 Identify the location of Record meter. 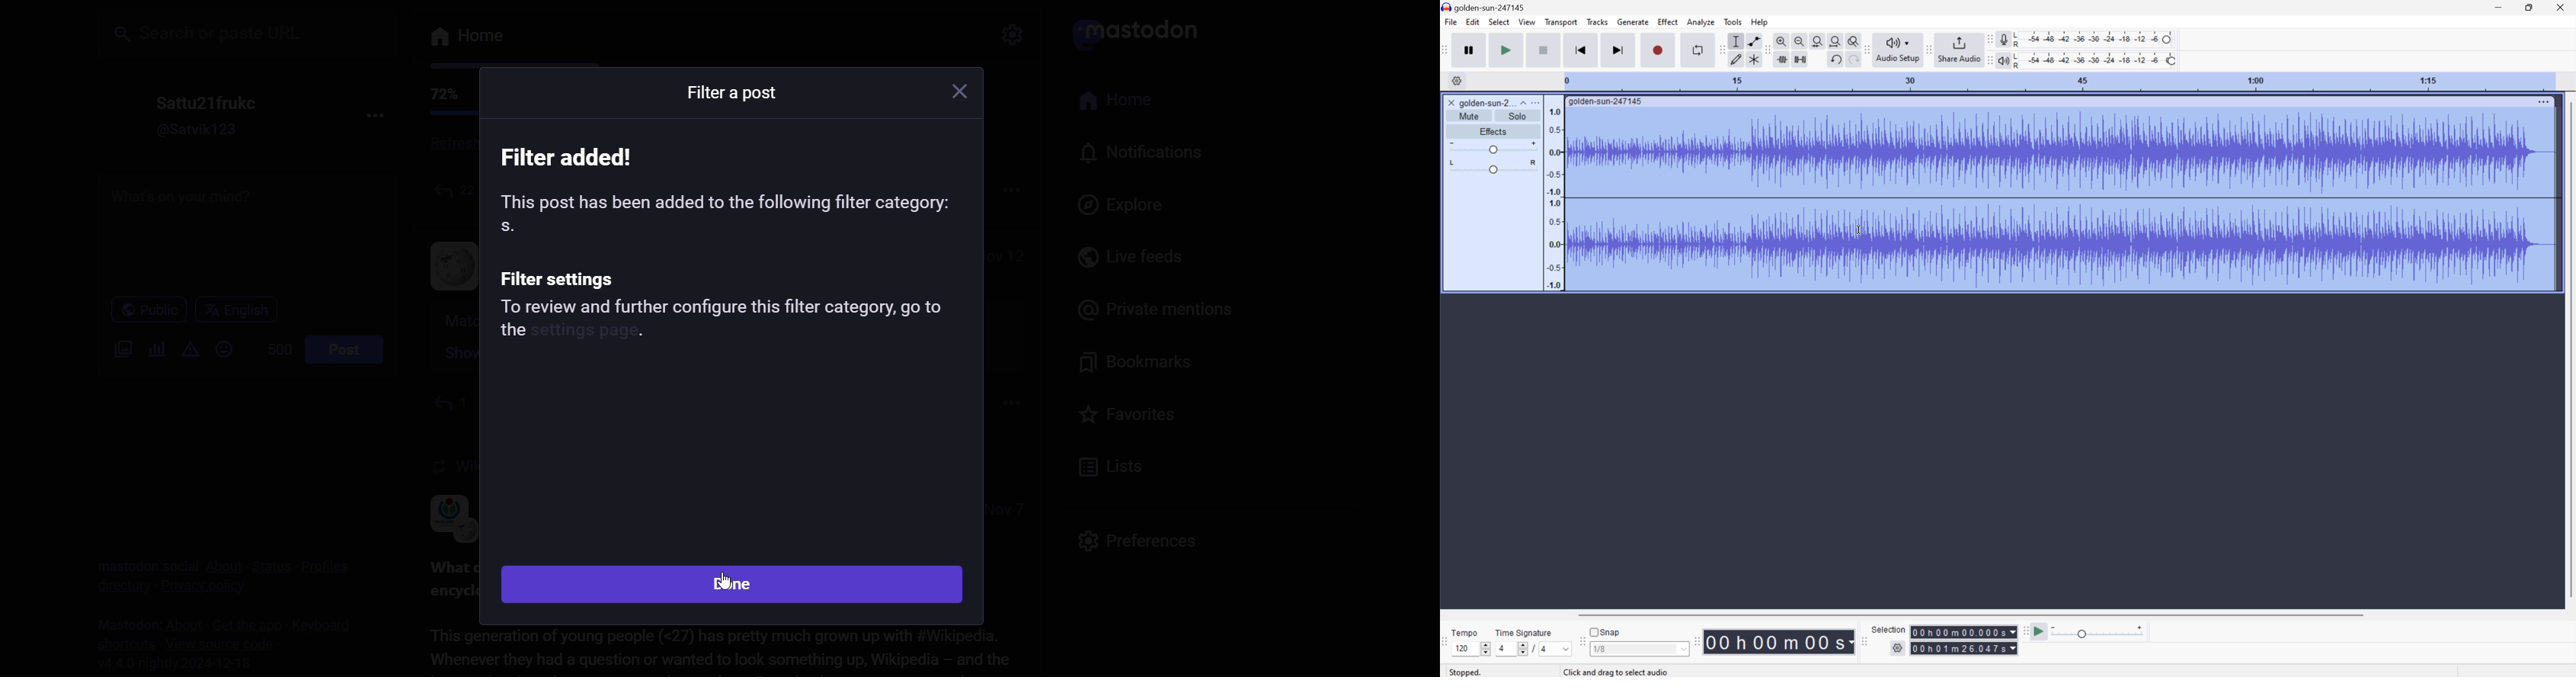
(2003, 39).